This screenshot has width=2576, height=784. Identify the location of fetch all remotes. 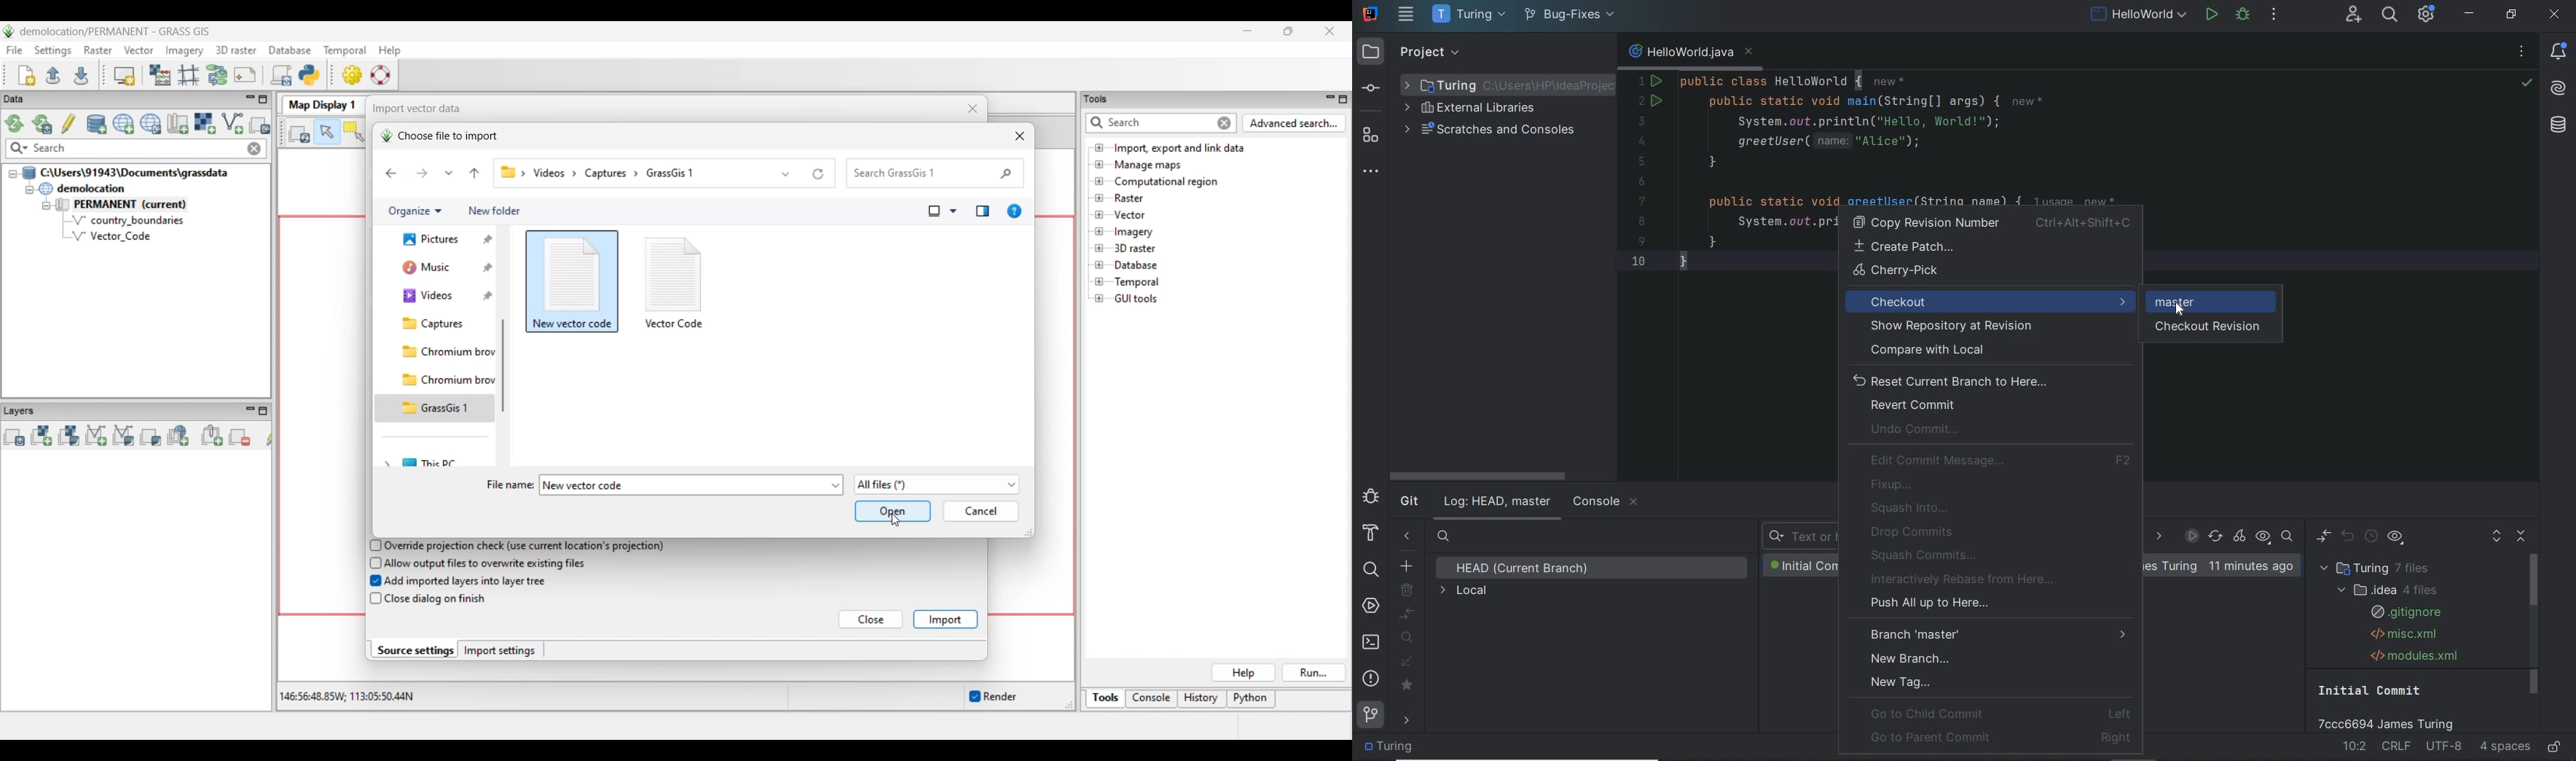
(1408, 664).